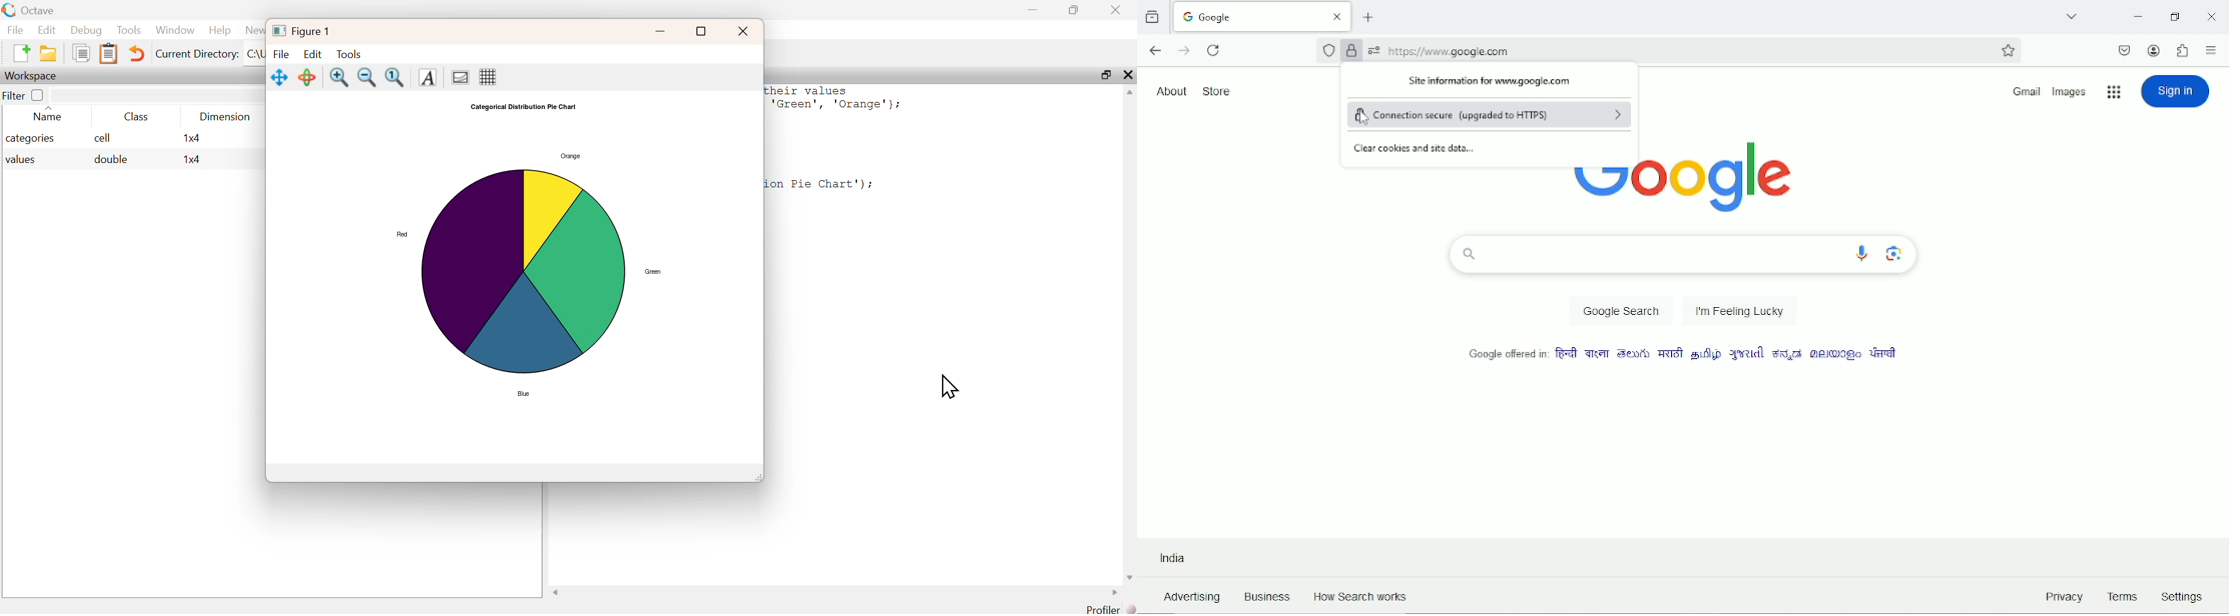  I want to click on language, so click(1704, 354).